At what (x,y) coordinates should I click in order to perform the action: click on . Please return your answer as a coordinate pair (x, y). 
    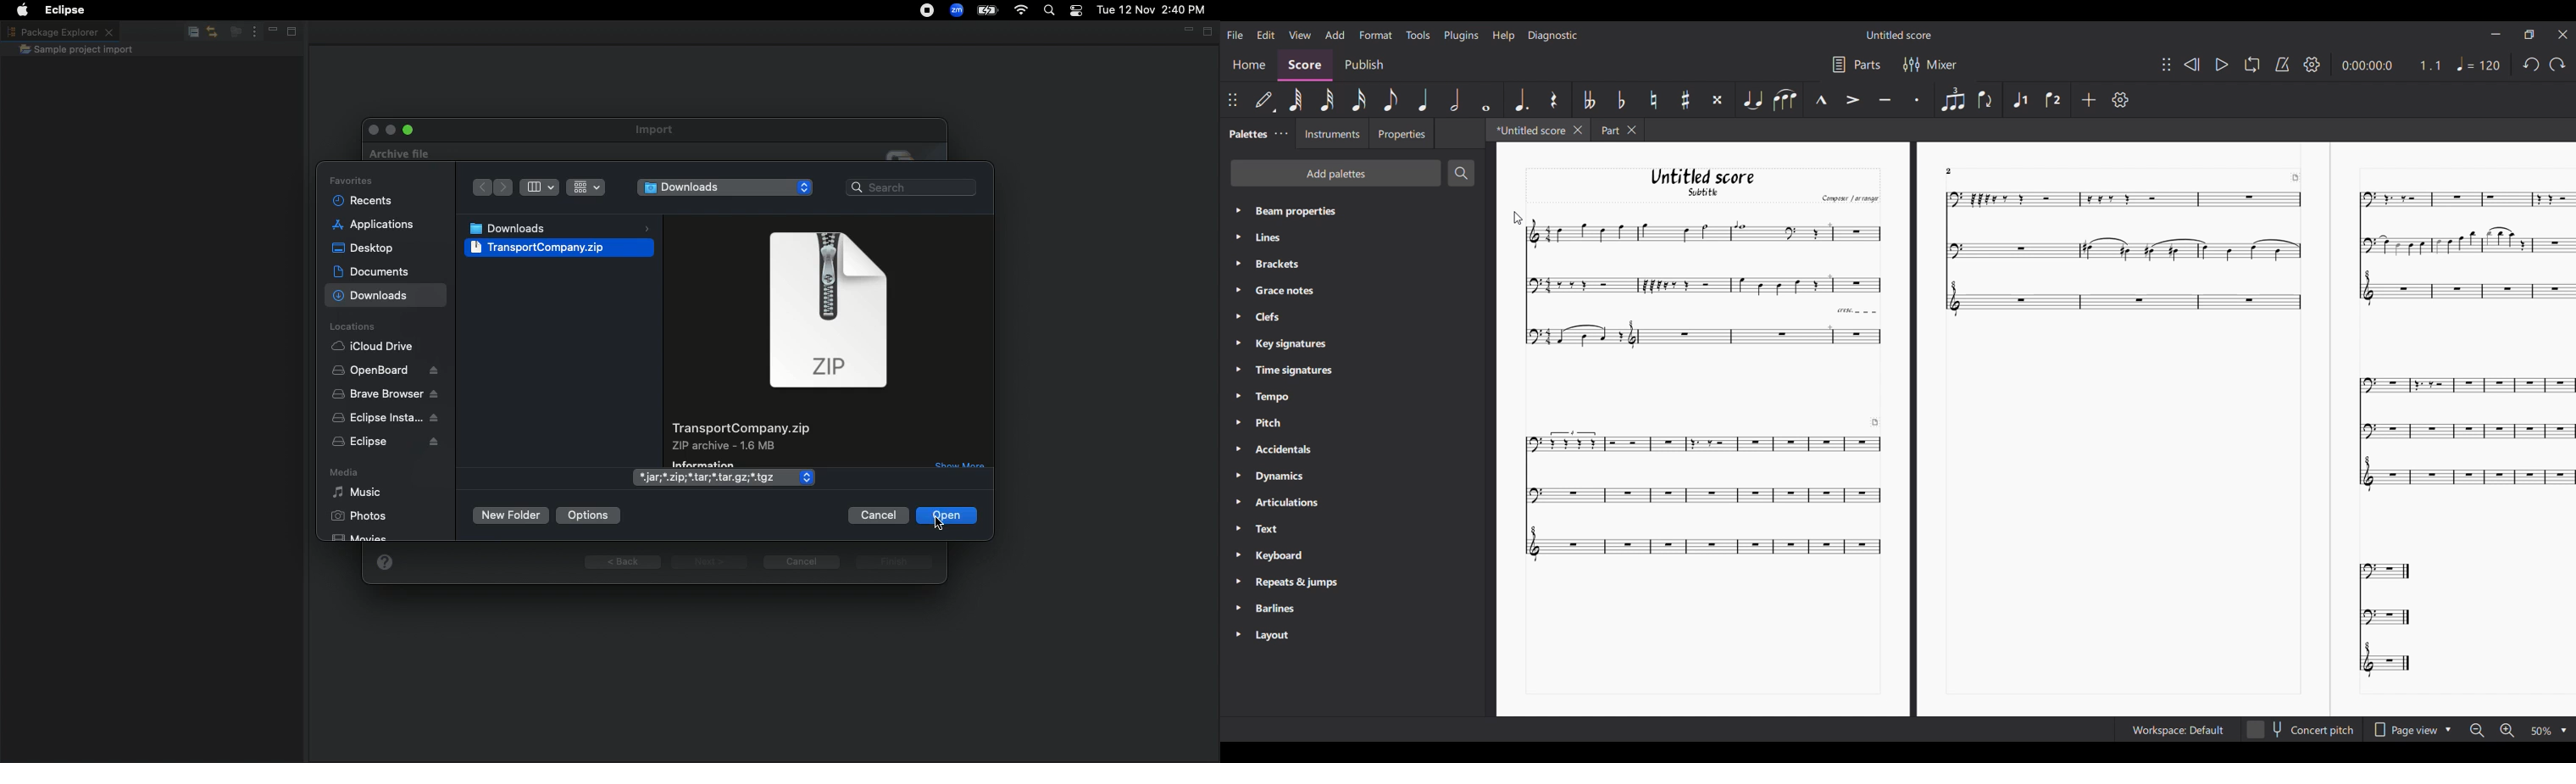
    Looking at the image, I should click on (1236, 529).